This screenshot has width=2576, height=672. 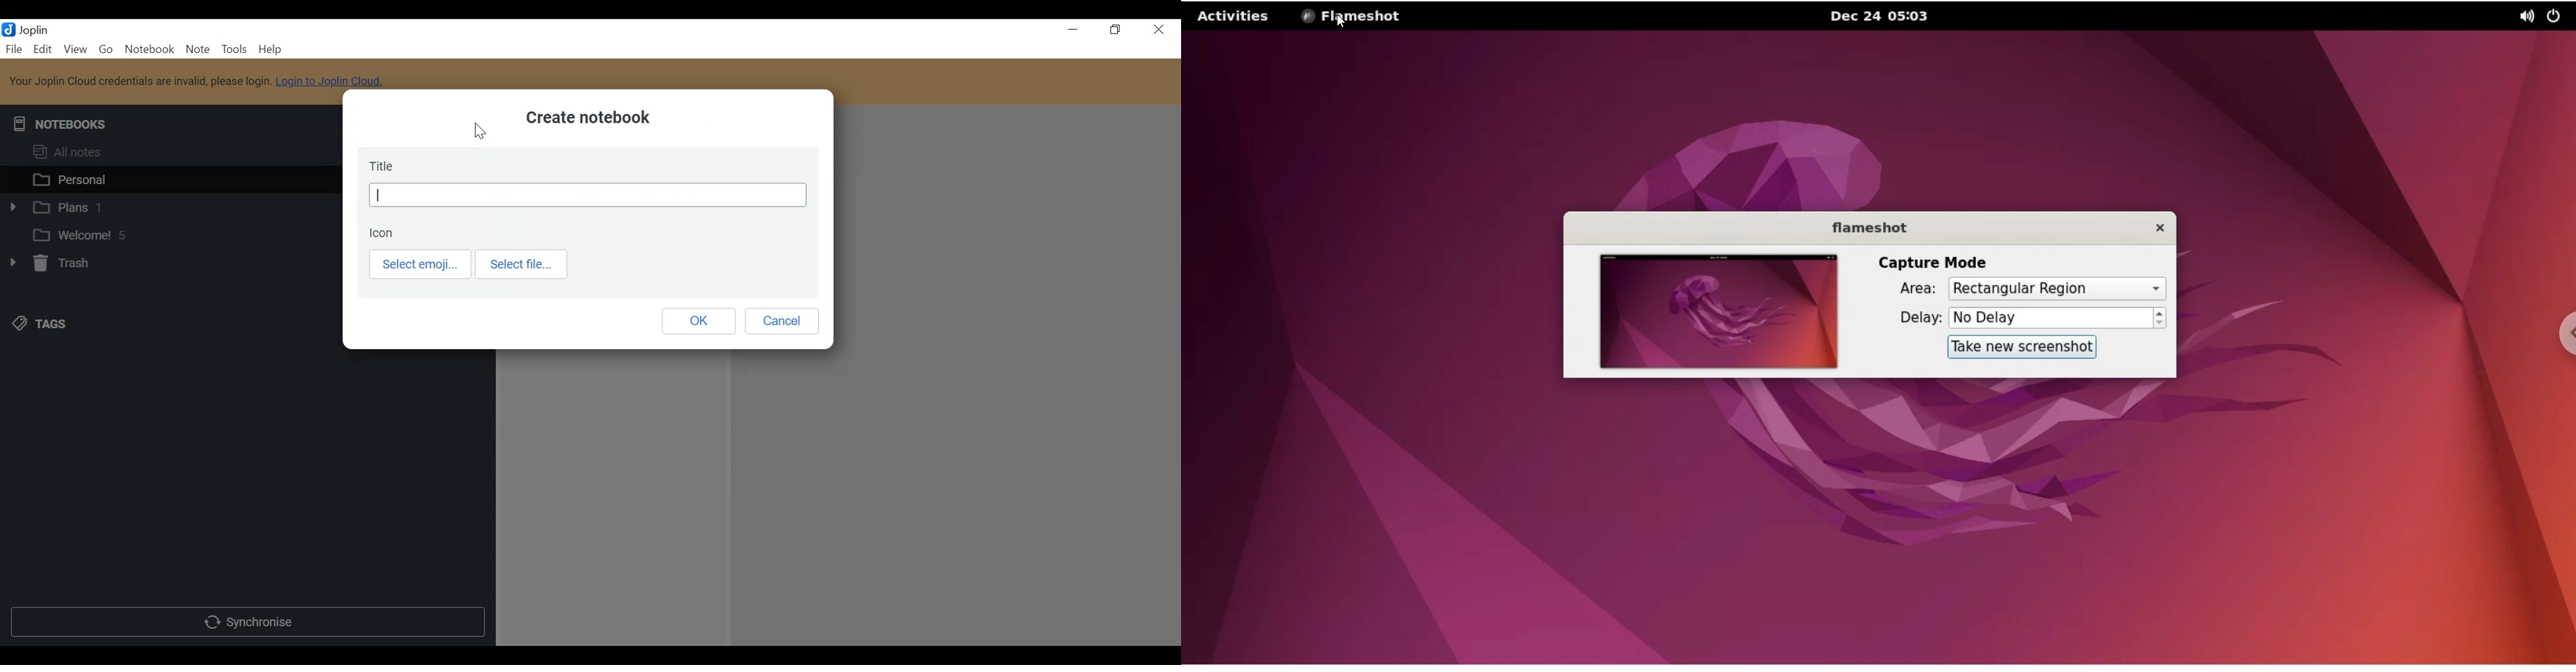 I want to click on Select emoji, so click(x=422, y=264).